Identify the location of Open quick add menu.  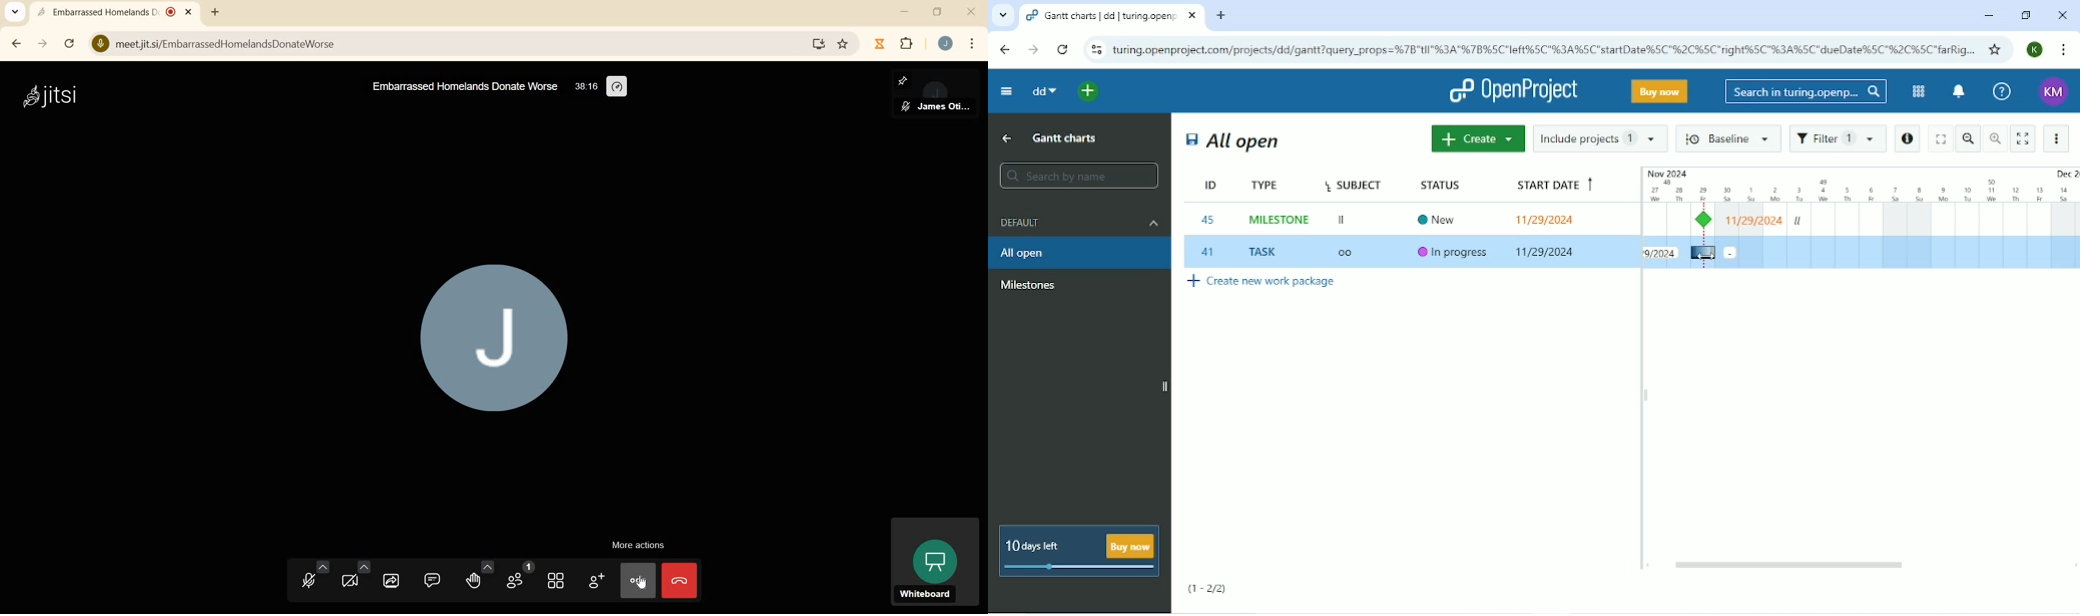
(1091, 92).